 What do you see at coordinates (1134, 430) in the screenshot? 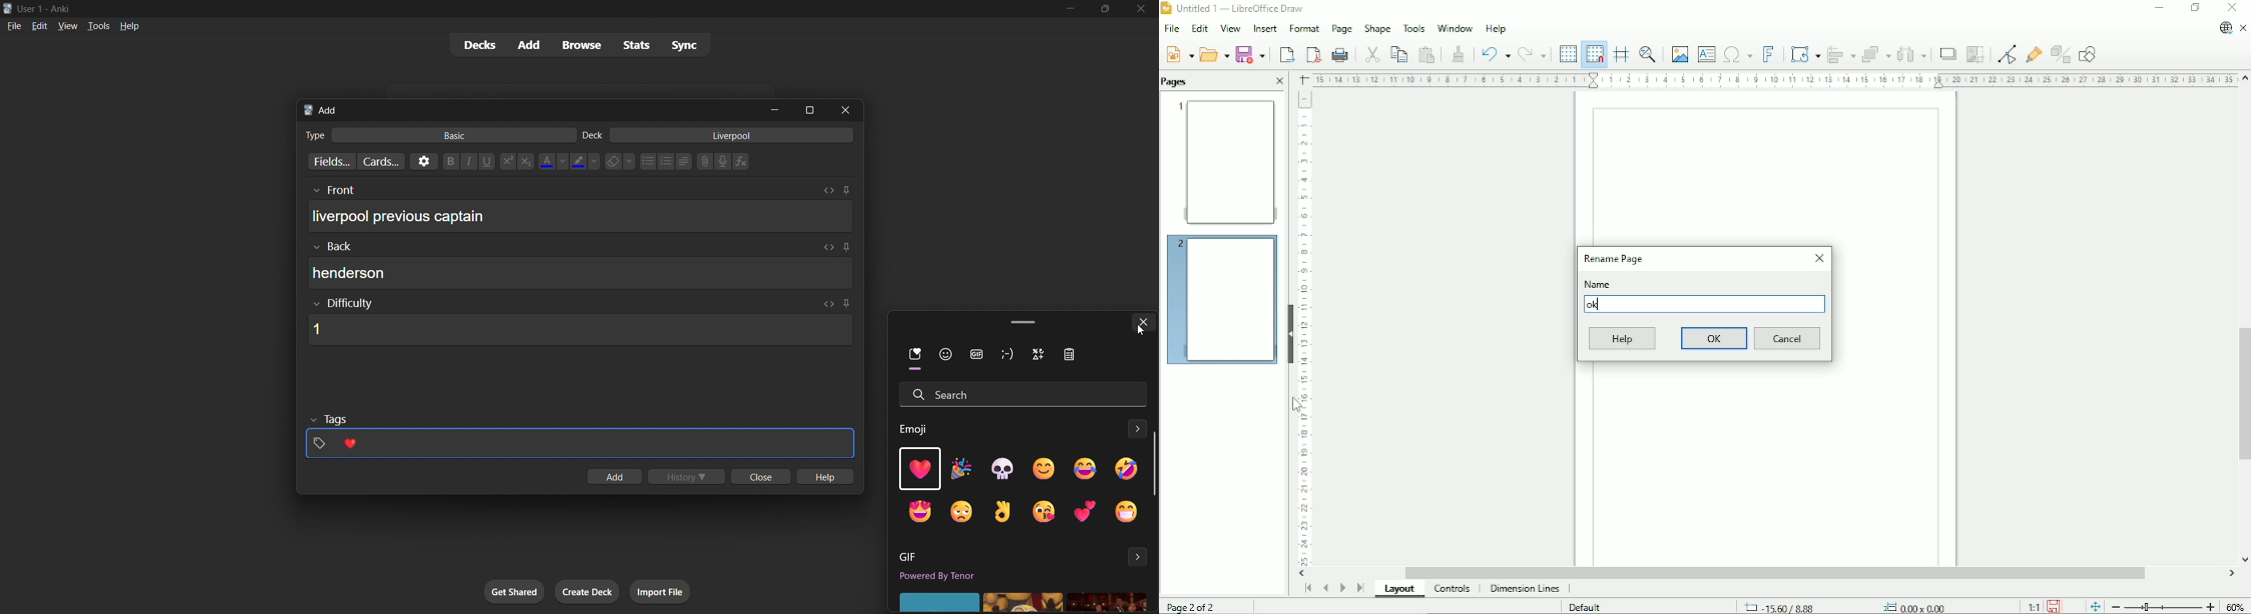
I see `expand` at bounding box center [1134, 430].